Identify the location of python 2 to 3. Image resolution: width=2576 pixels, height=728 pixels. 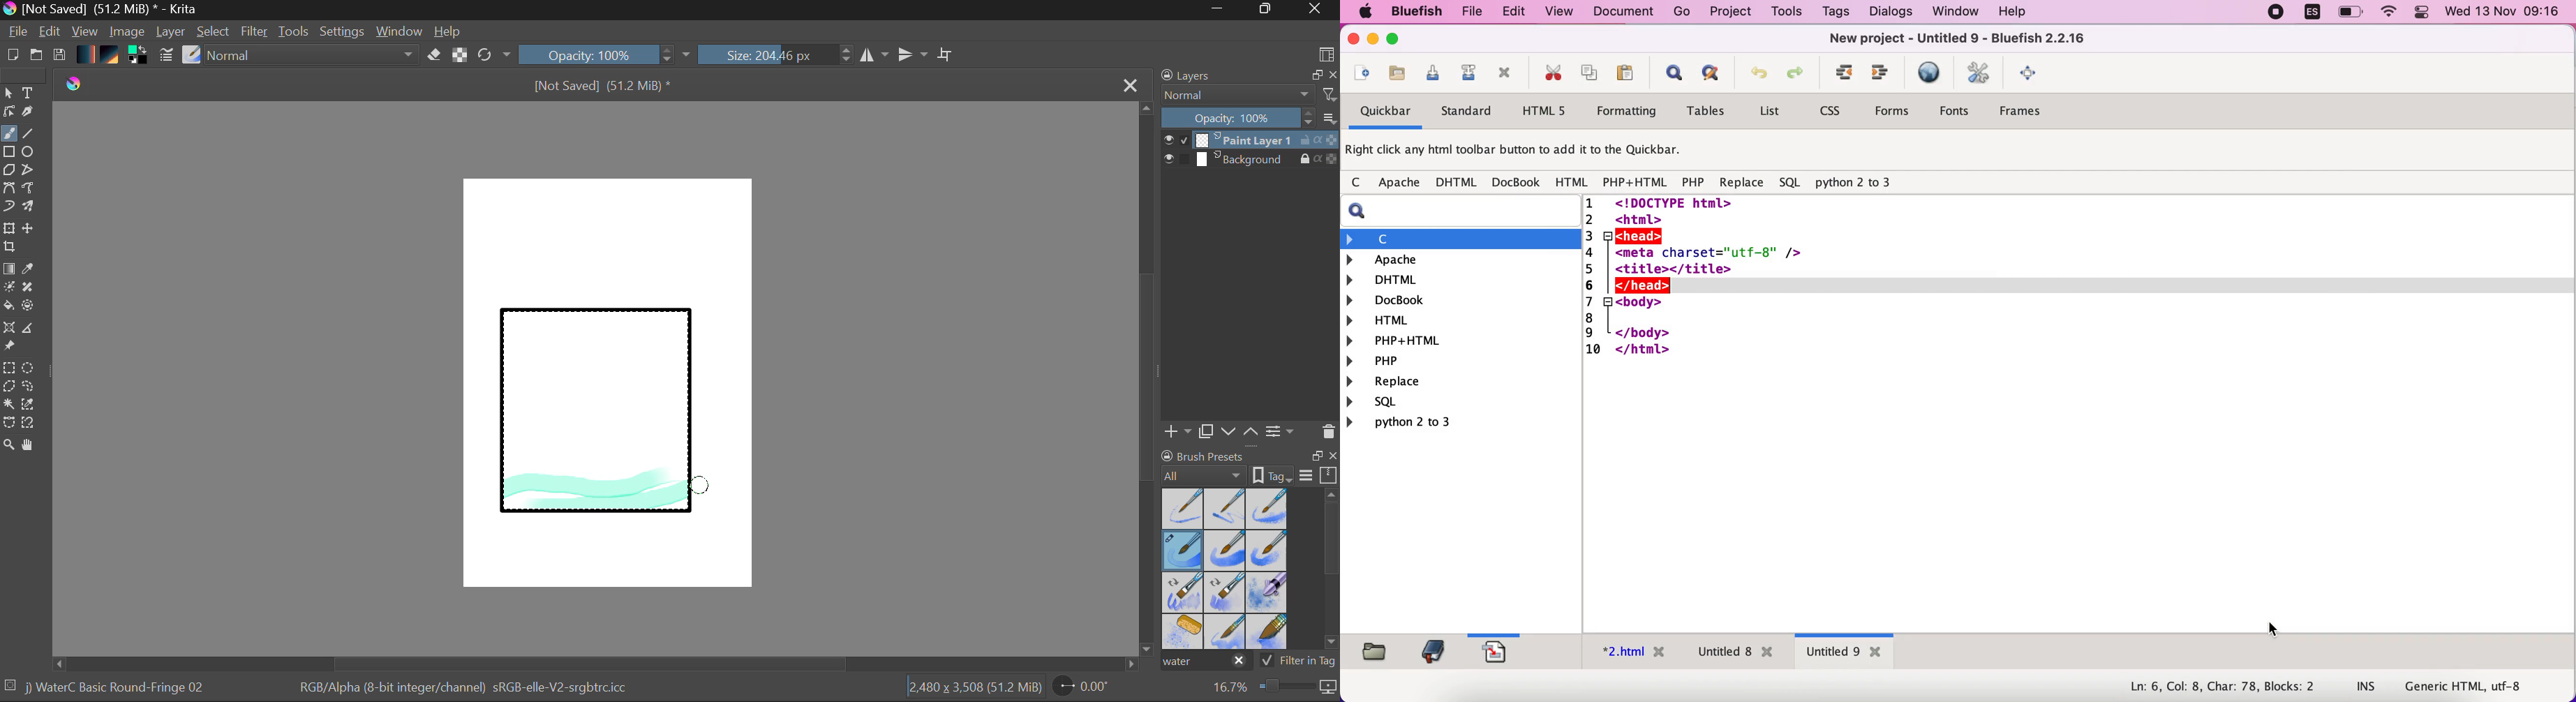
(1862, 183).